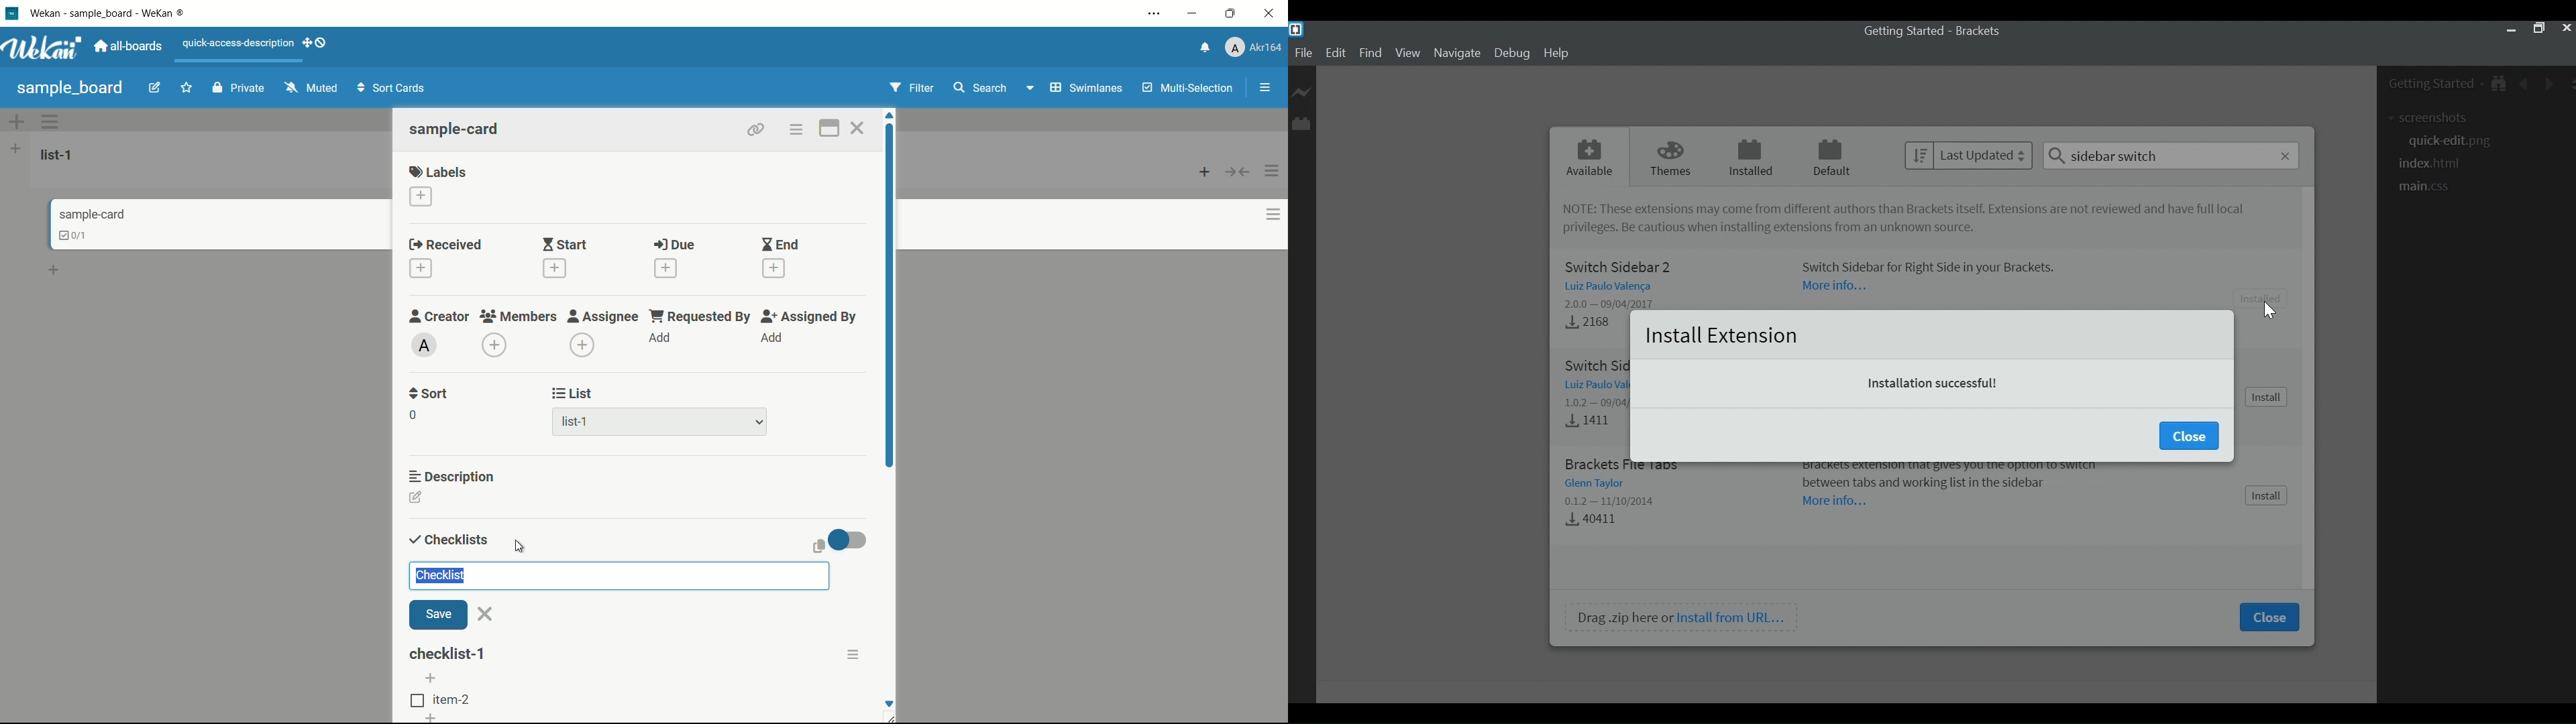 Image resolution: width=2576 pixels, height=728 pixels. Describe the element at coordinates (2525, 82) in the screenshot. I see `Navigate Back` at that location.